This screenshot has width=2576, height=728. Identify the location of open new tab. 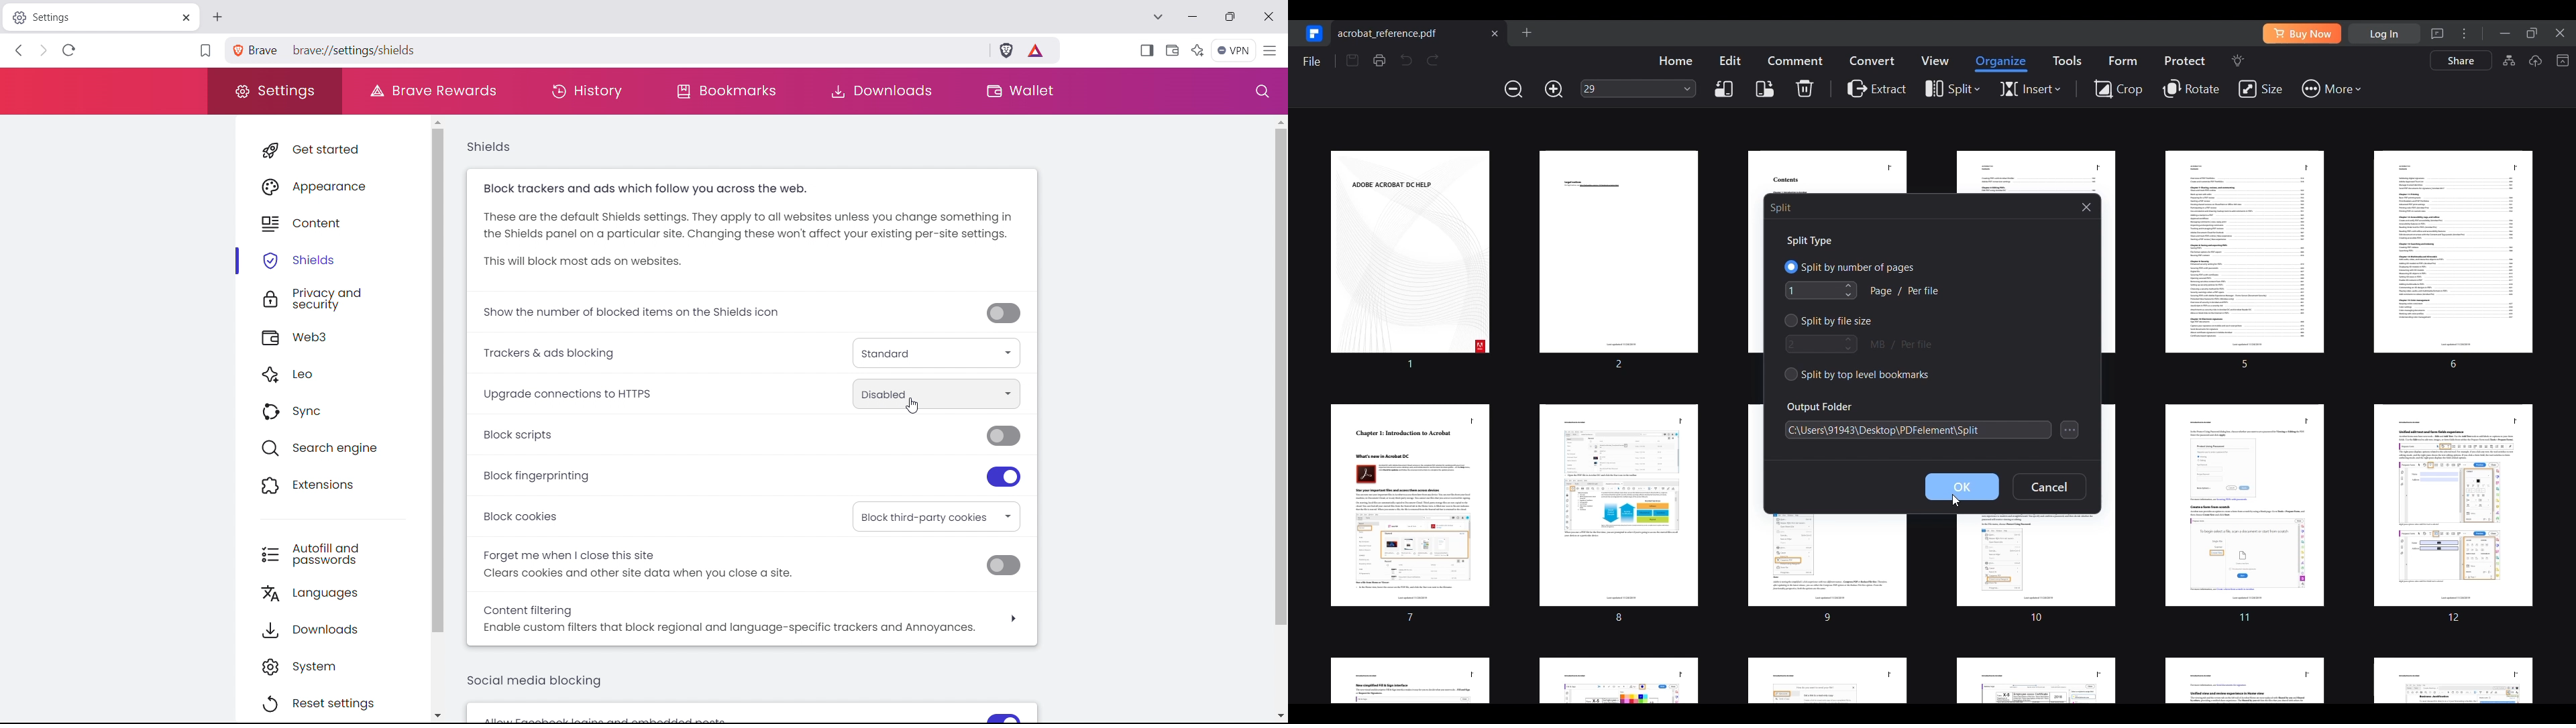
(217, 17).